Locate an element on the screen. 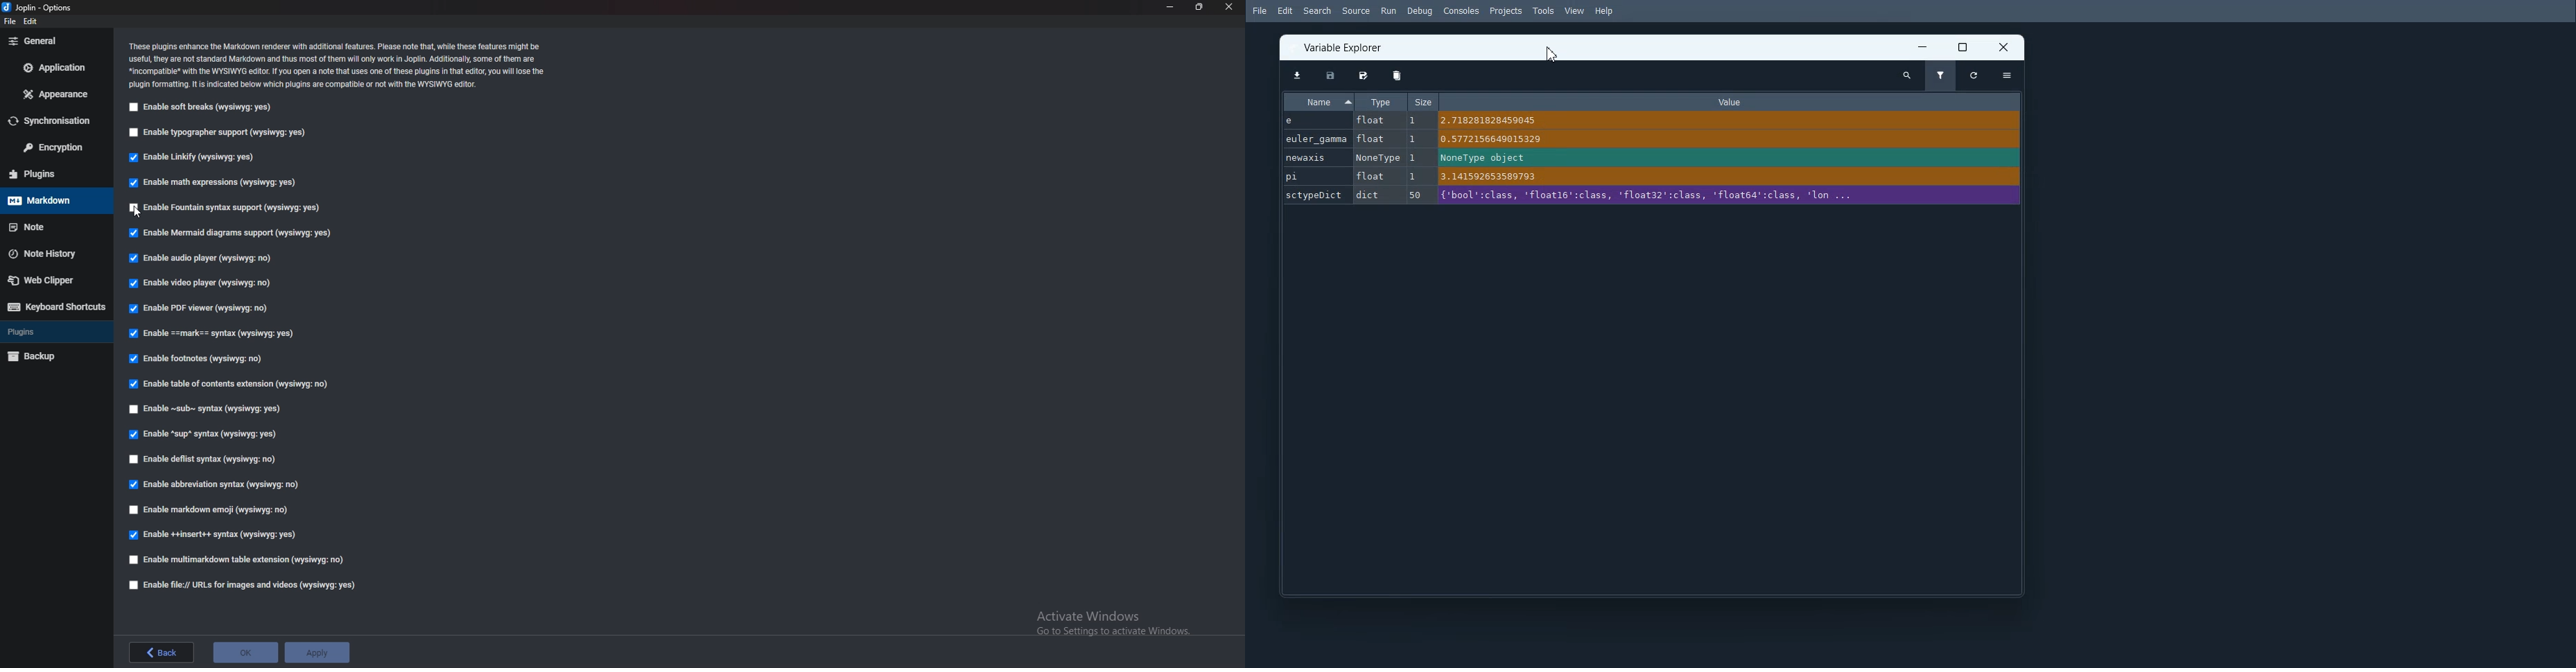 The height and width of the screenshot is (672, 2576). enable insert syntax is located at coordinates (214, 536).